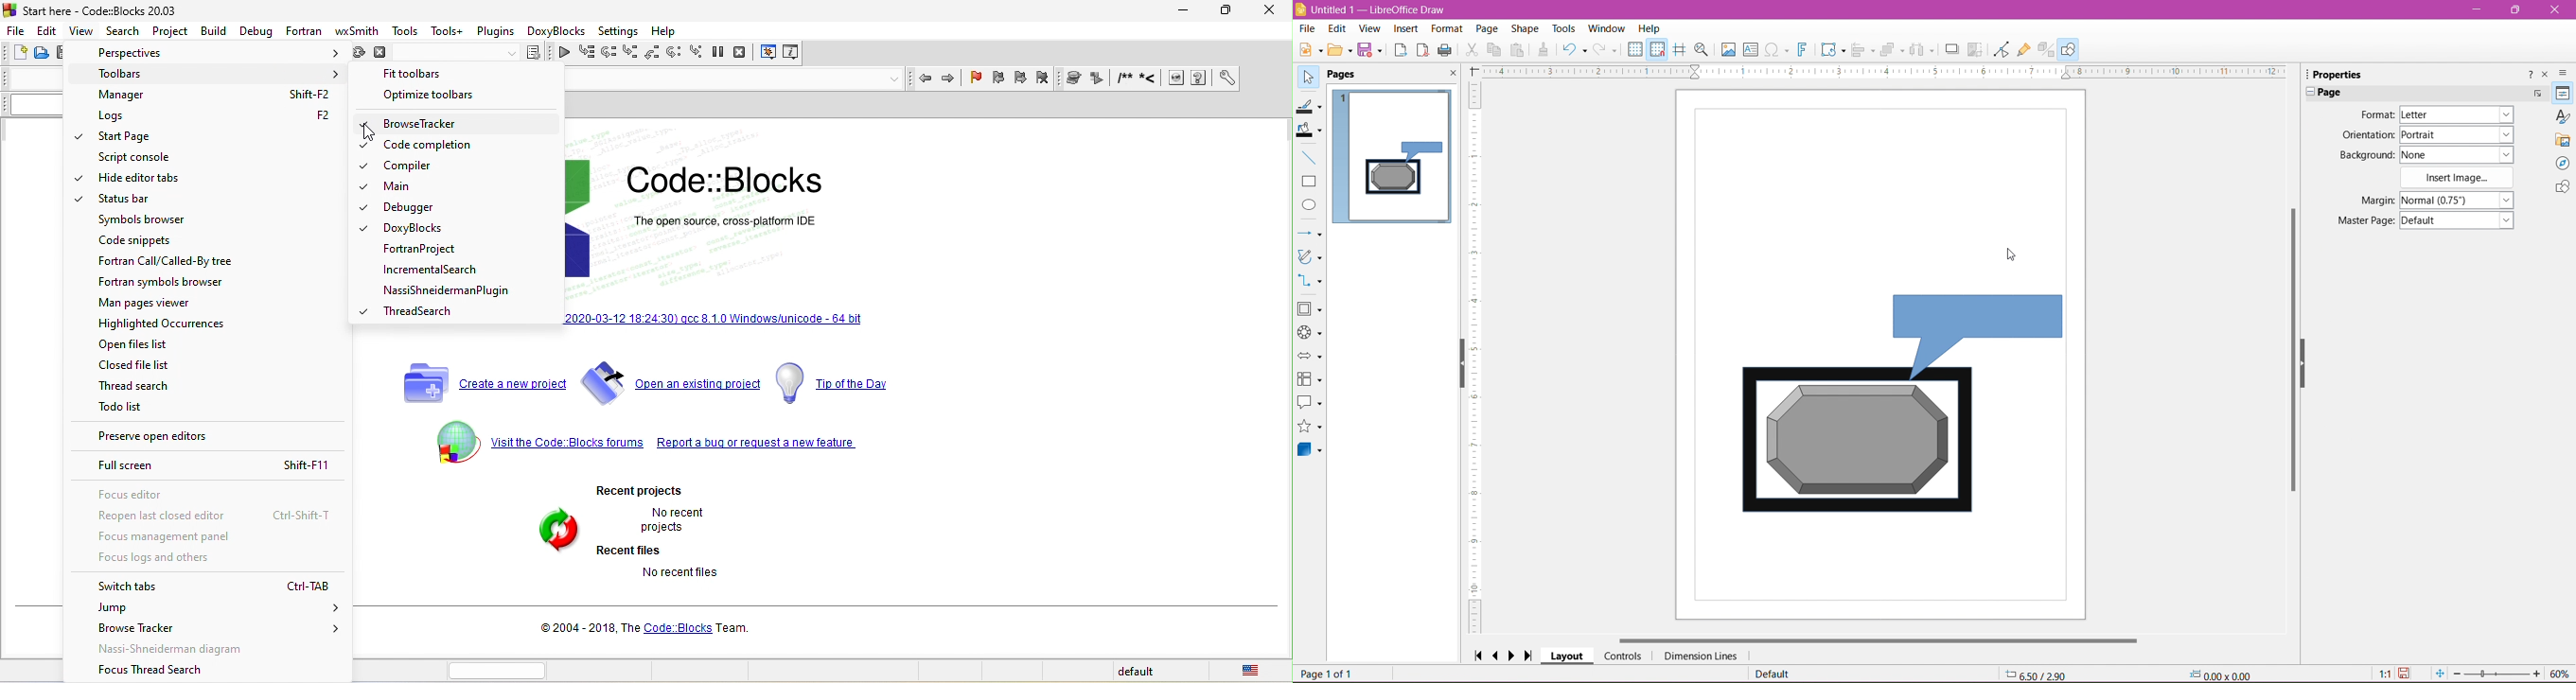 The height and width of the screenshot is (700, 2576). What do you see at coordinates (1950, 49) in the screenshot?
I see `Shadow` at bounding box center [1950, 49].